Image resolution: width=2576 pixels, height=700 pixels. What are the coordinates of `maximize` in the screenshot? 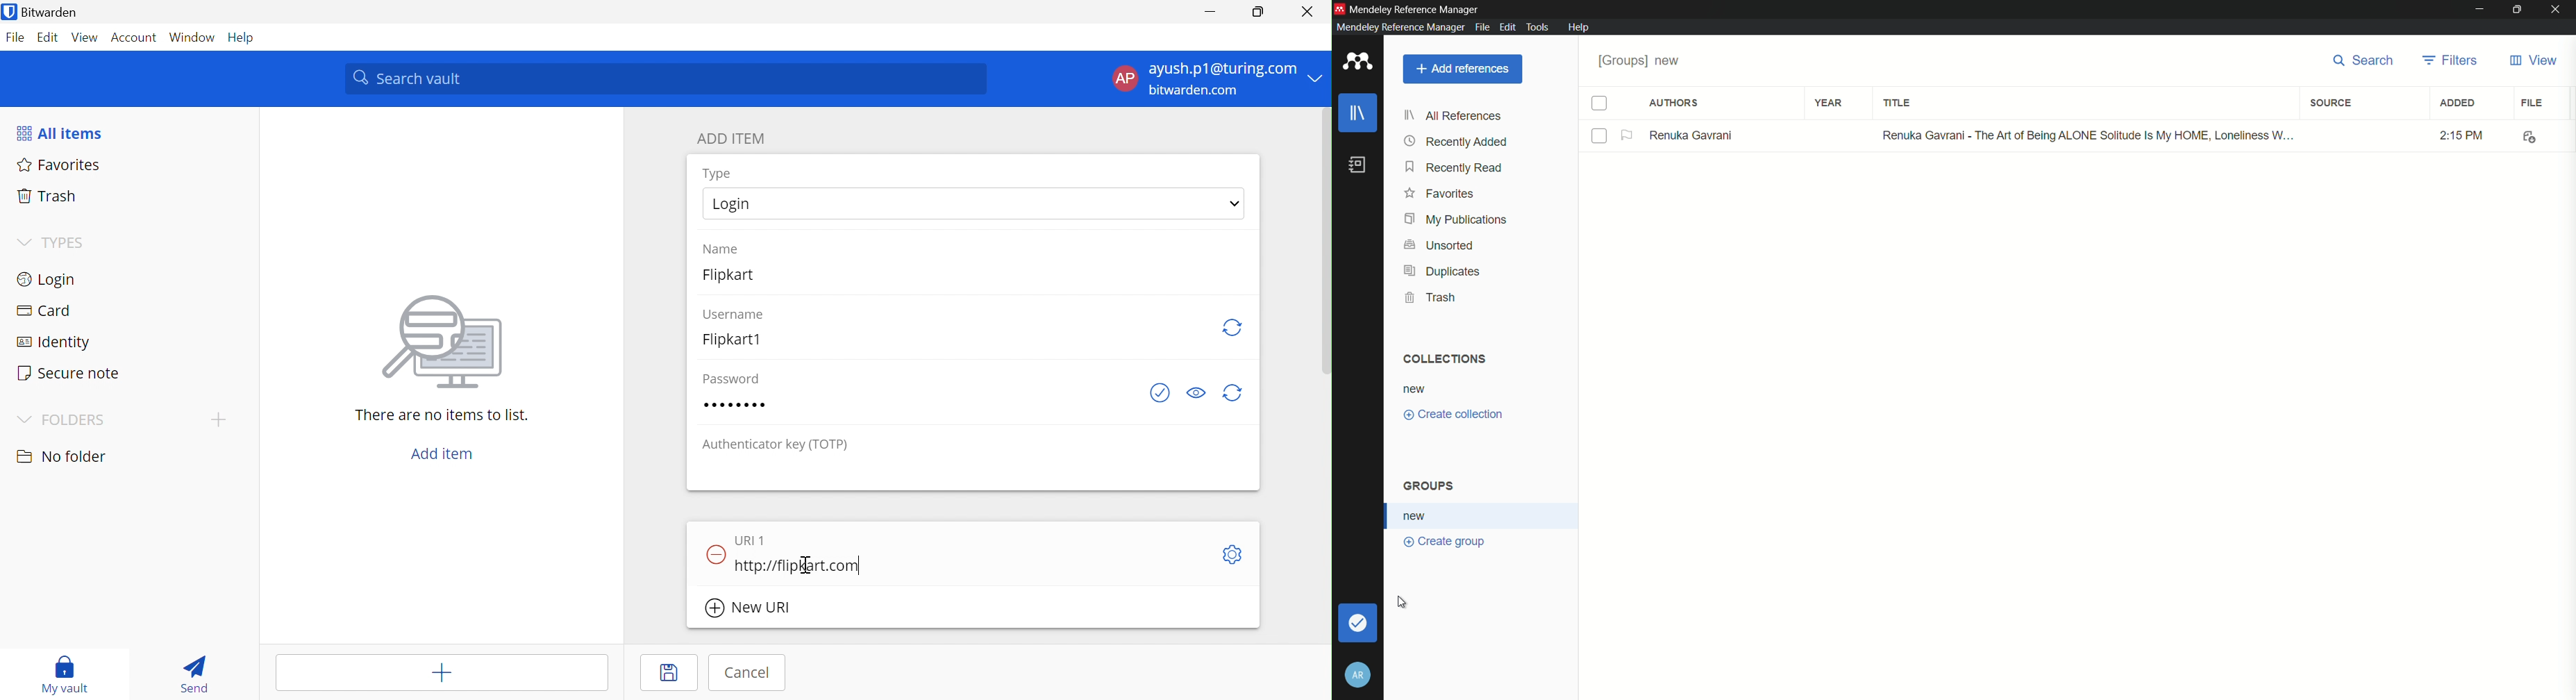 It's located at (2518, 9).